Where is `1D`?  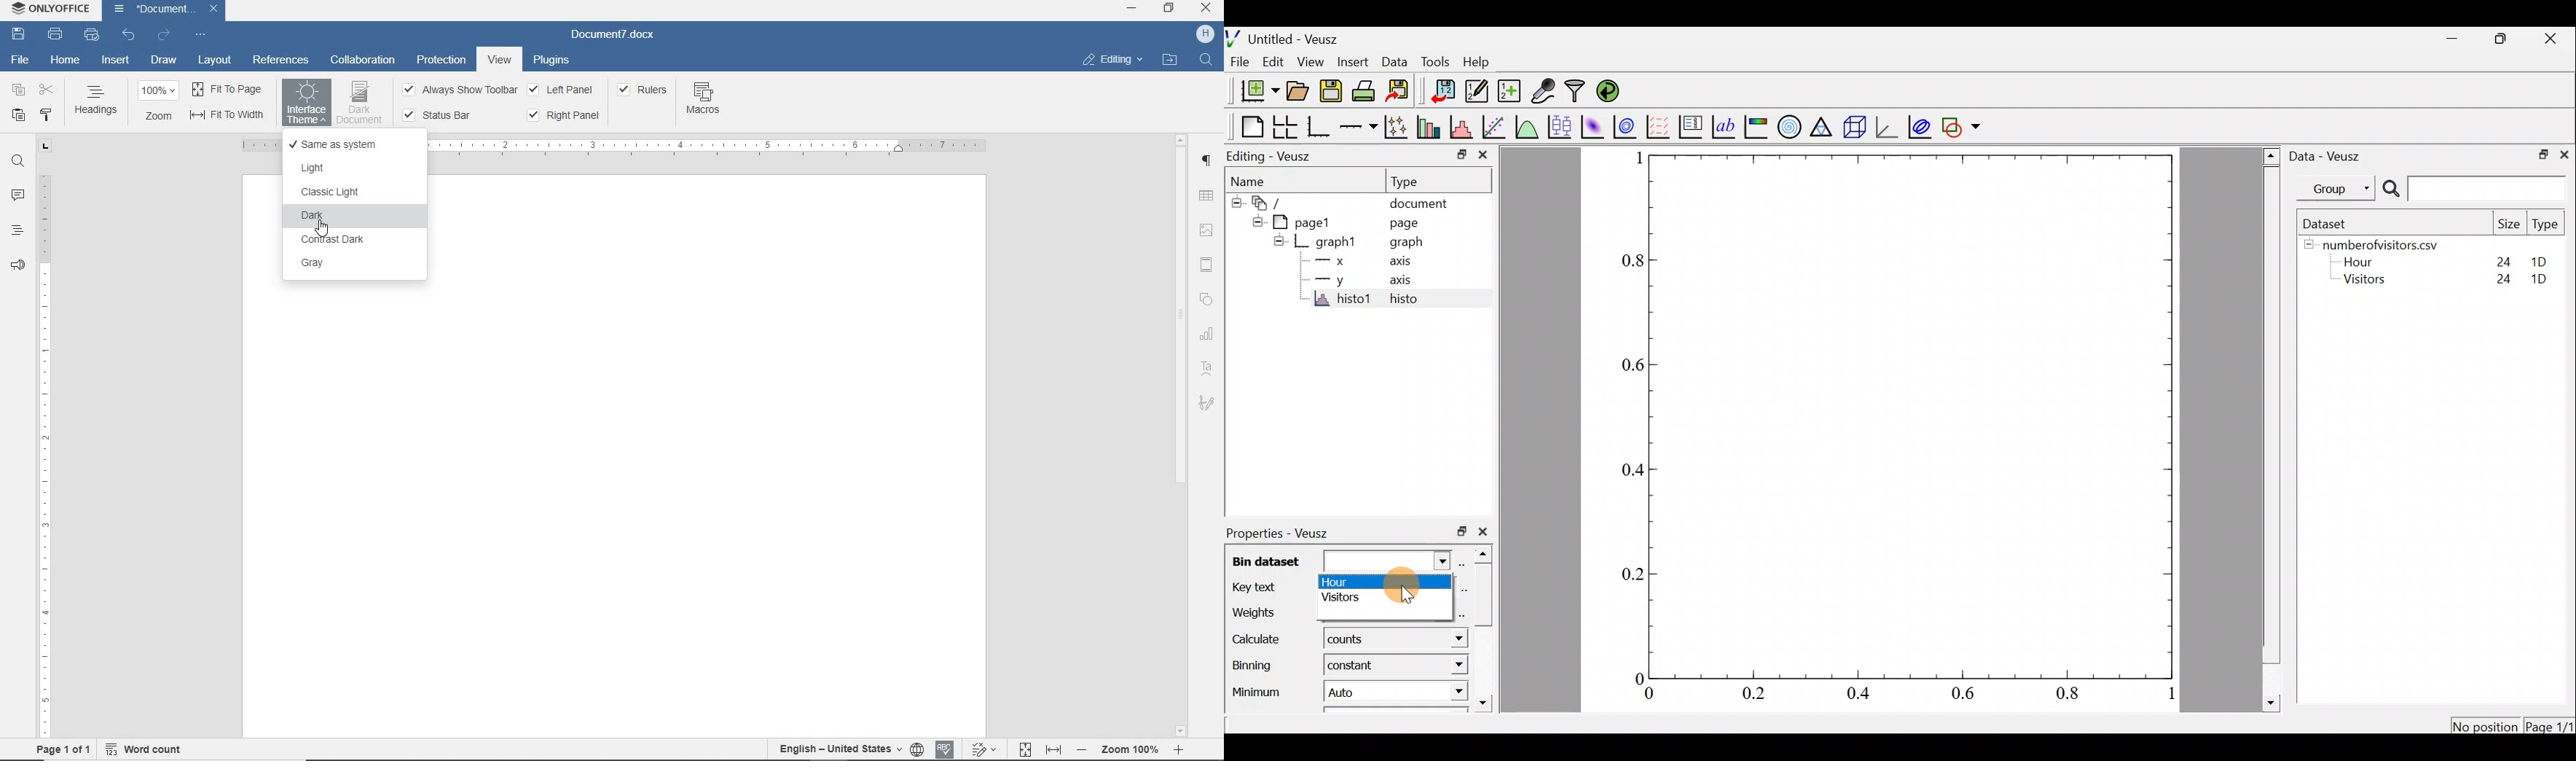
1D is located at coordinates (2534, 259).